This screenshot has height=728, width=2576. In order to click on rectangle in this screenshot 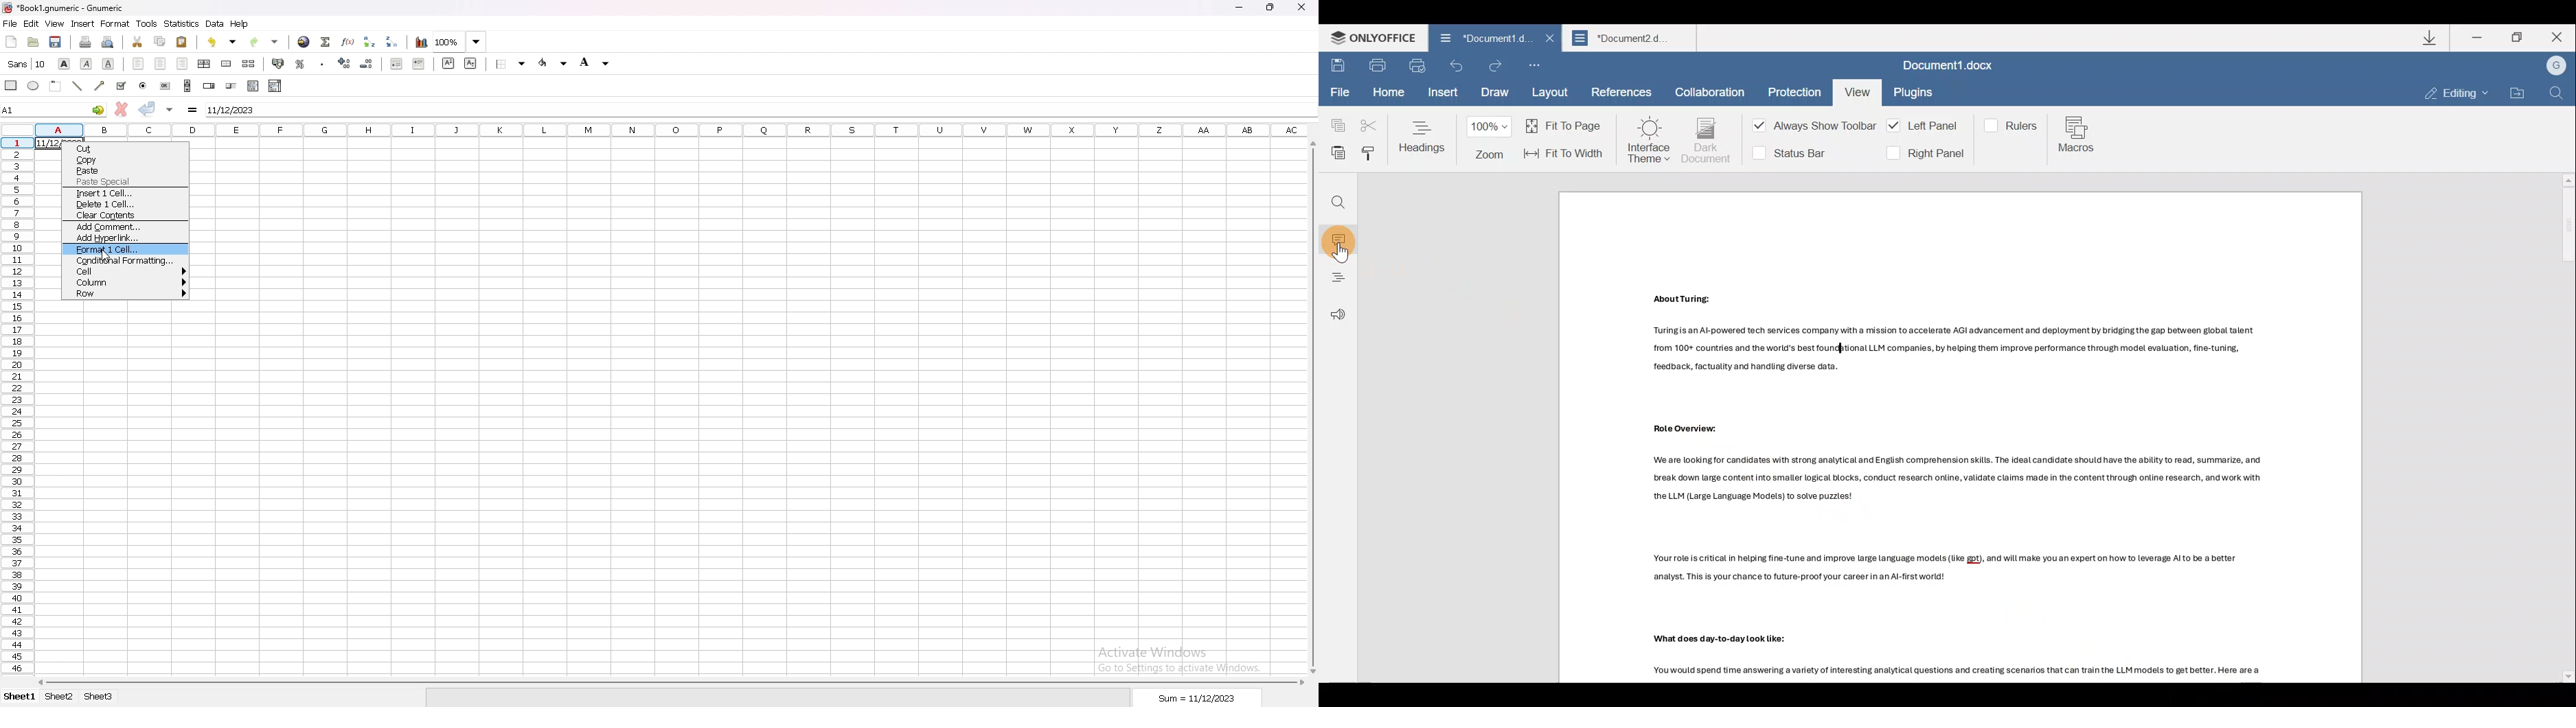, I will do `click(10, 86)`.